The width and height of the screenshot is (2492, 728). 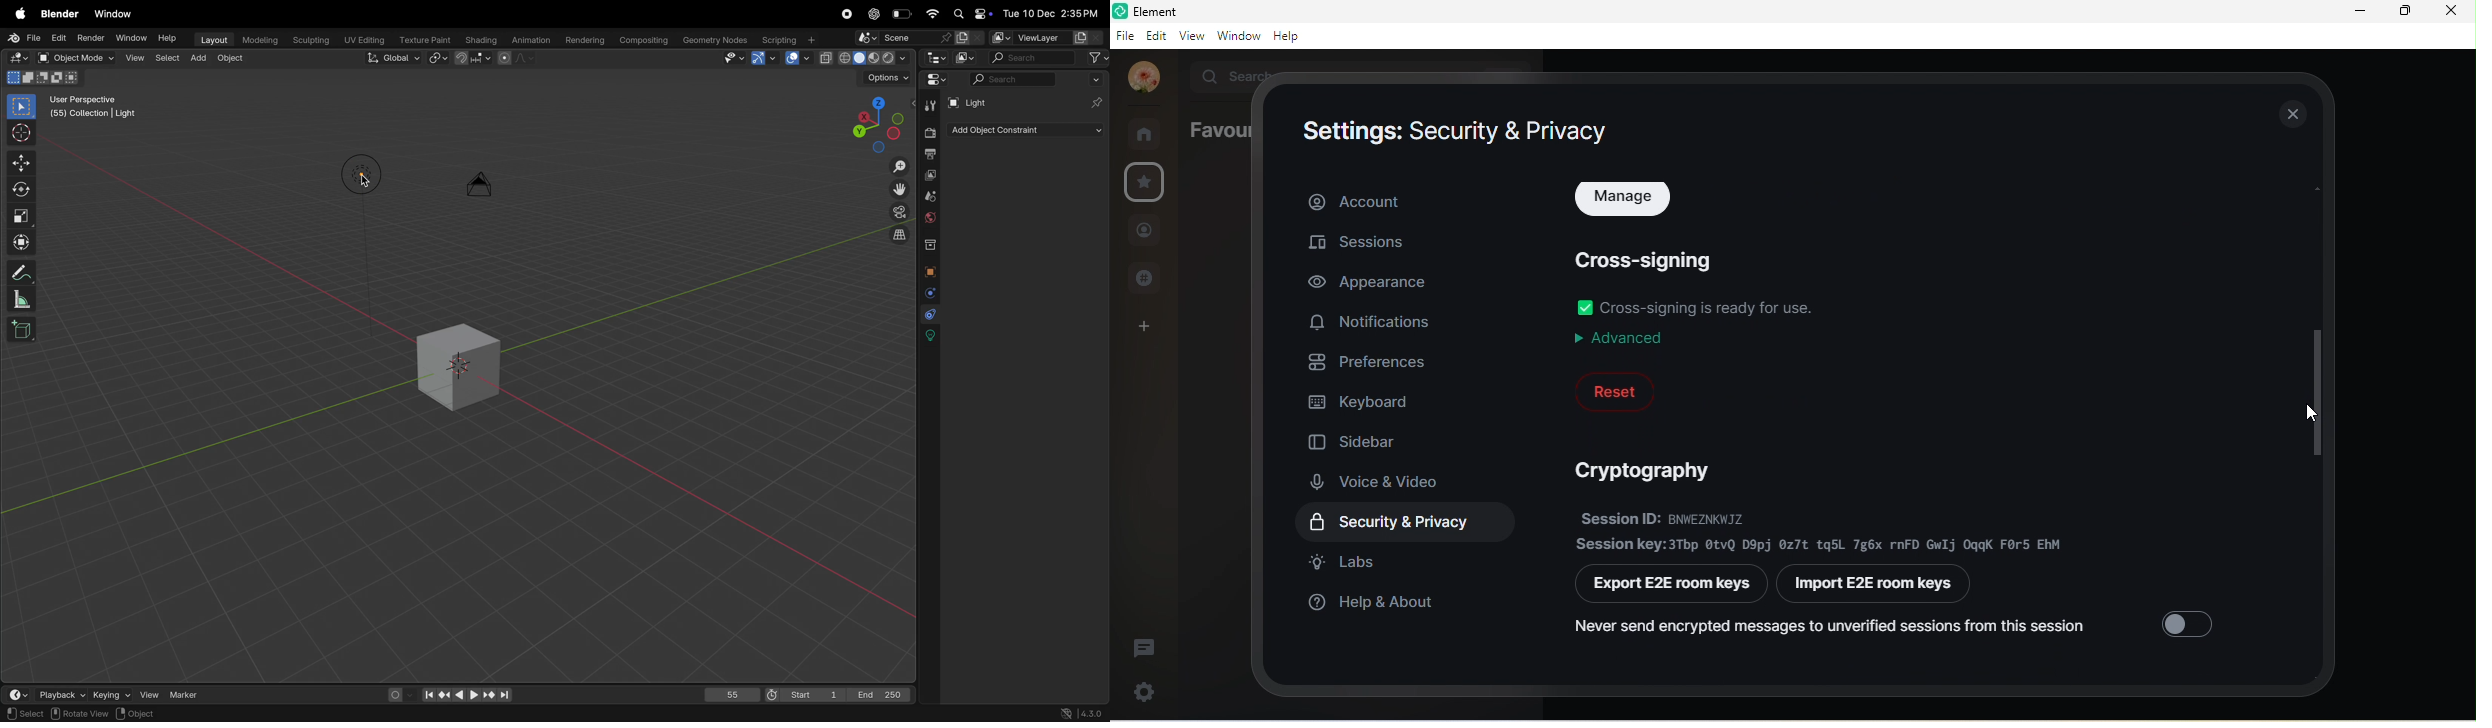 I want to click on search, so click(x=1239, y=75).